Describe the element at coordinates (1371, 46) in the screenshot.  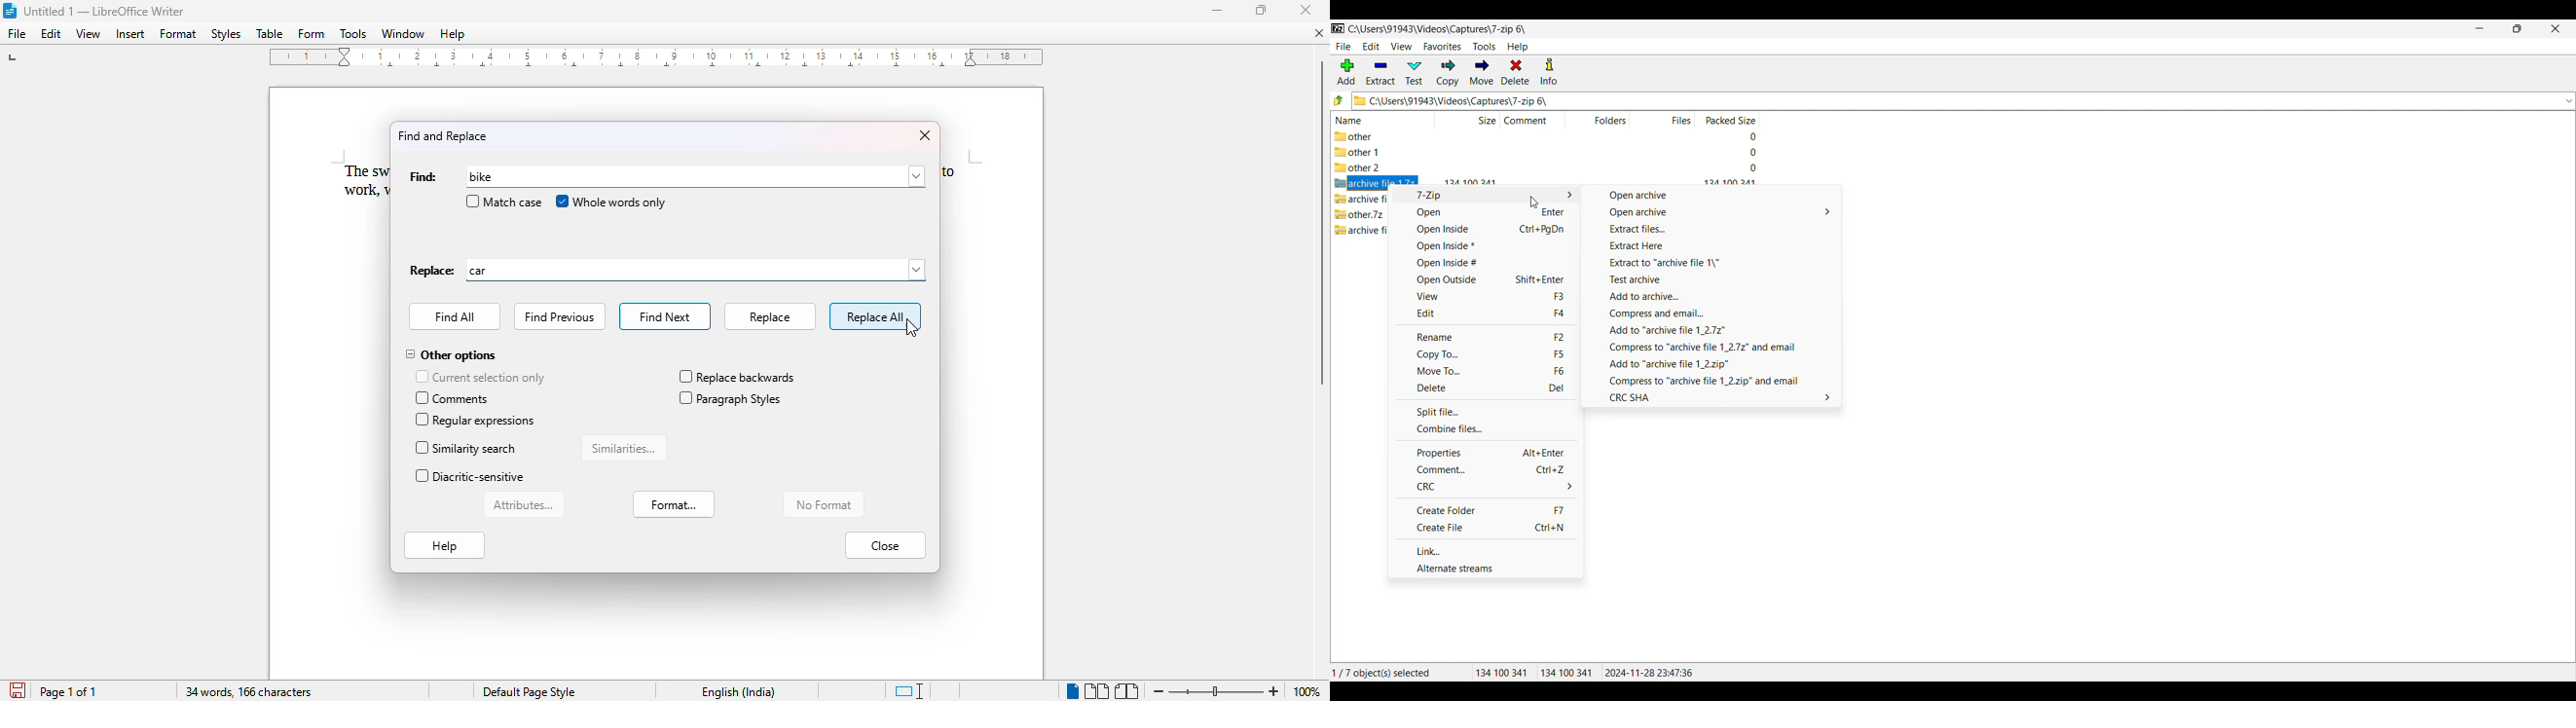
I see `Edit menu` at that location.